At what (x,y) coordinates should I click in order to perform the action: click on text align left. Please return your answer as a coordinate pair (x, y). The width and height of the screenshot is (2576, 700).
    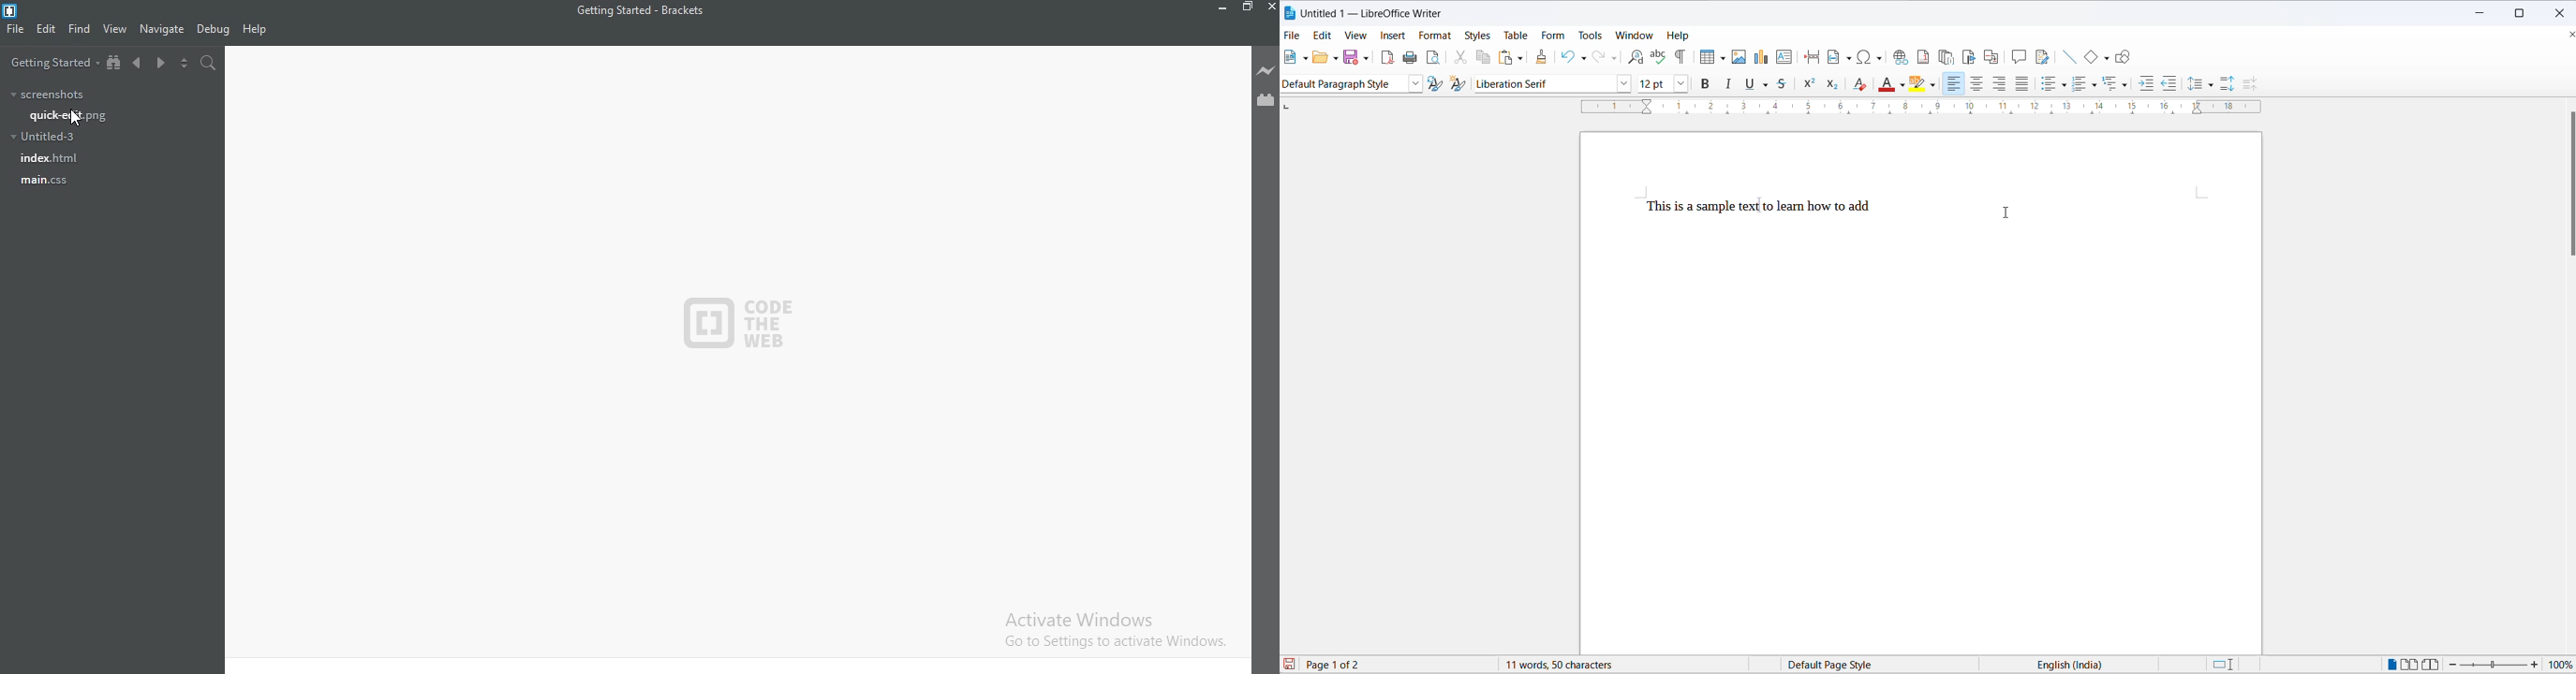
    Looking at the image, I should click on (1954, 84).